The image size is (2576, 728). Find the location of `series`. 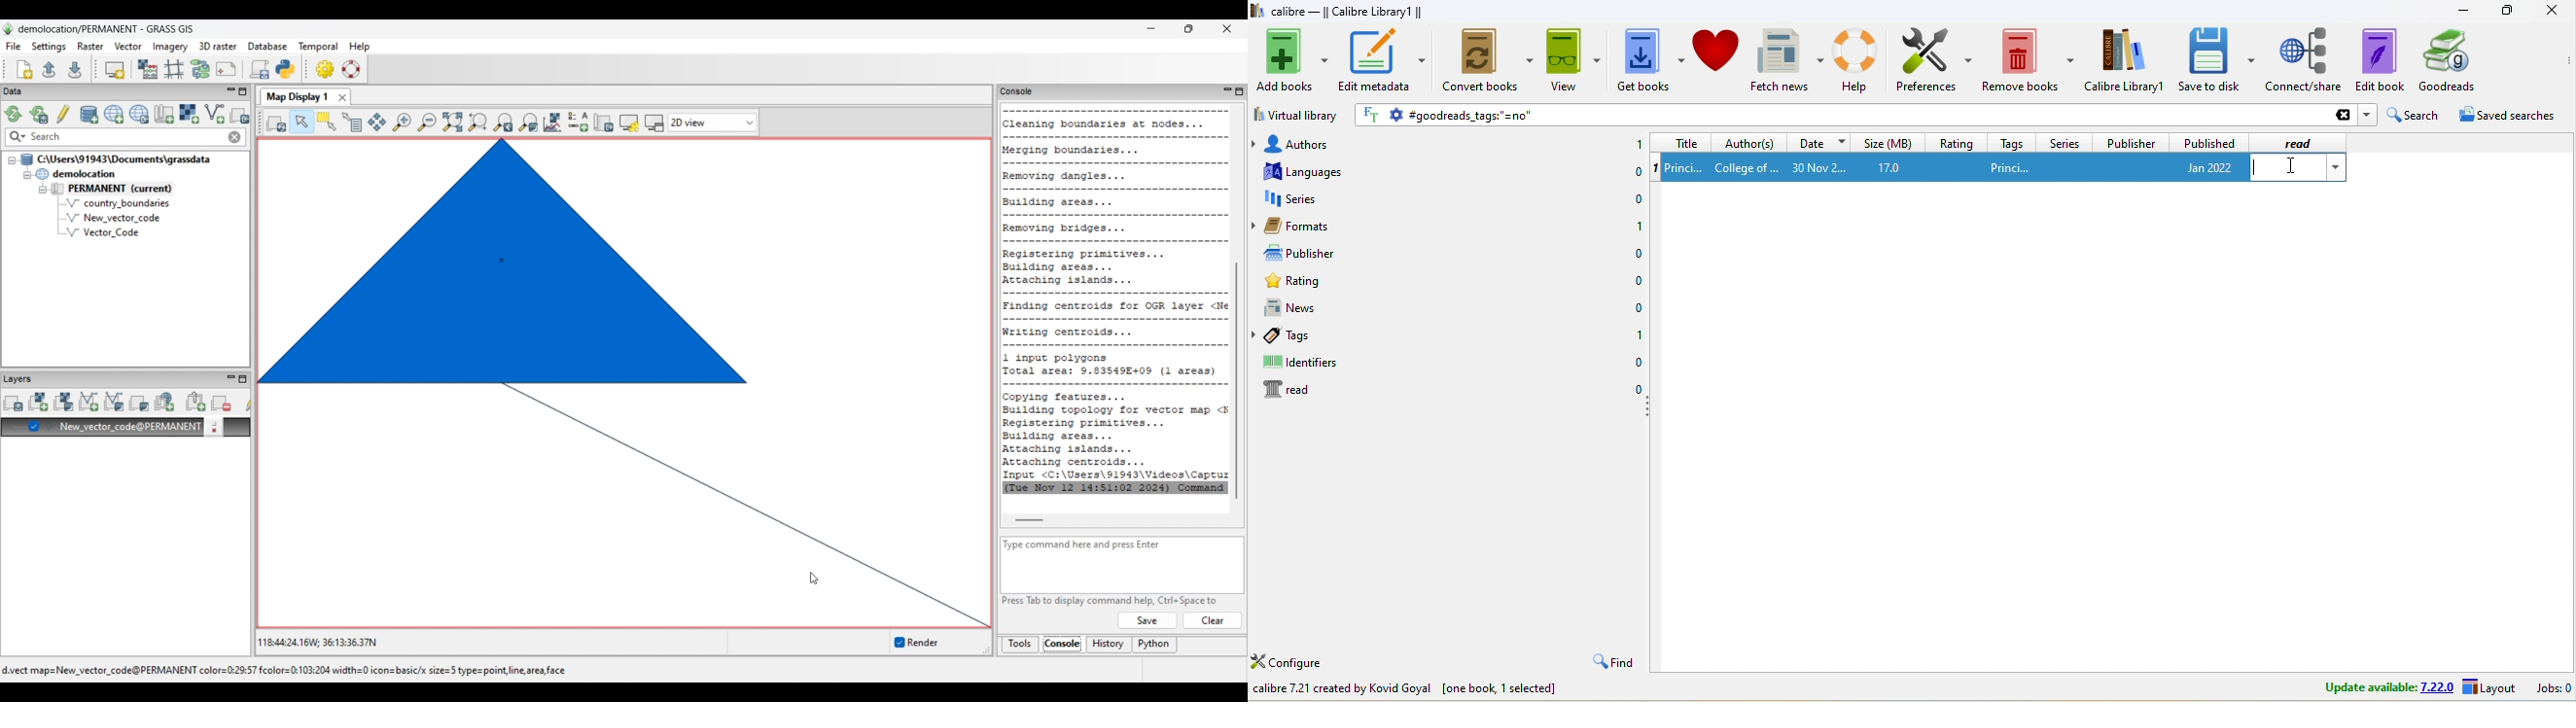

series is located at coordinates (1302, 201).